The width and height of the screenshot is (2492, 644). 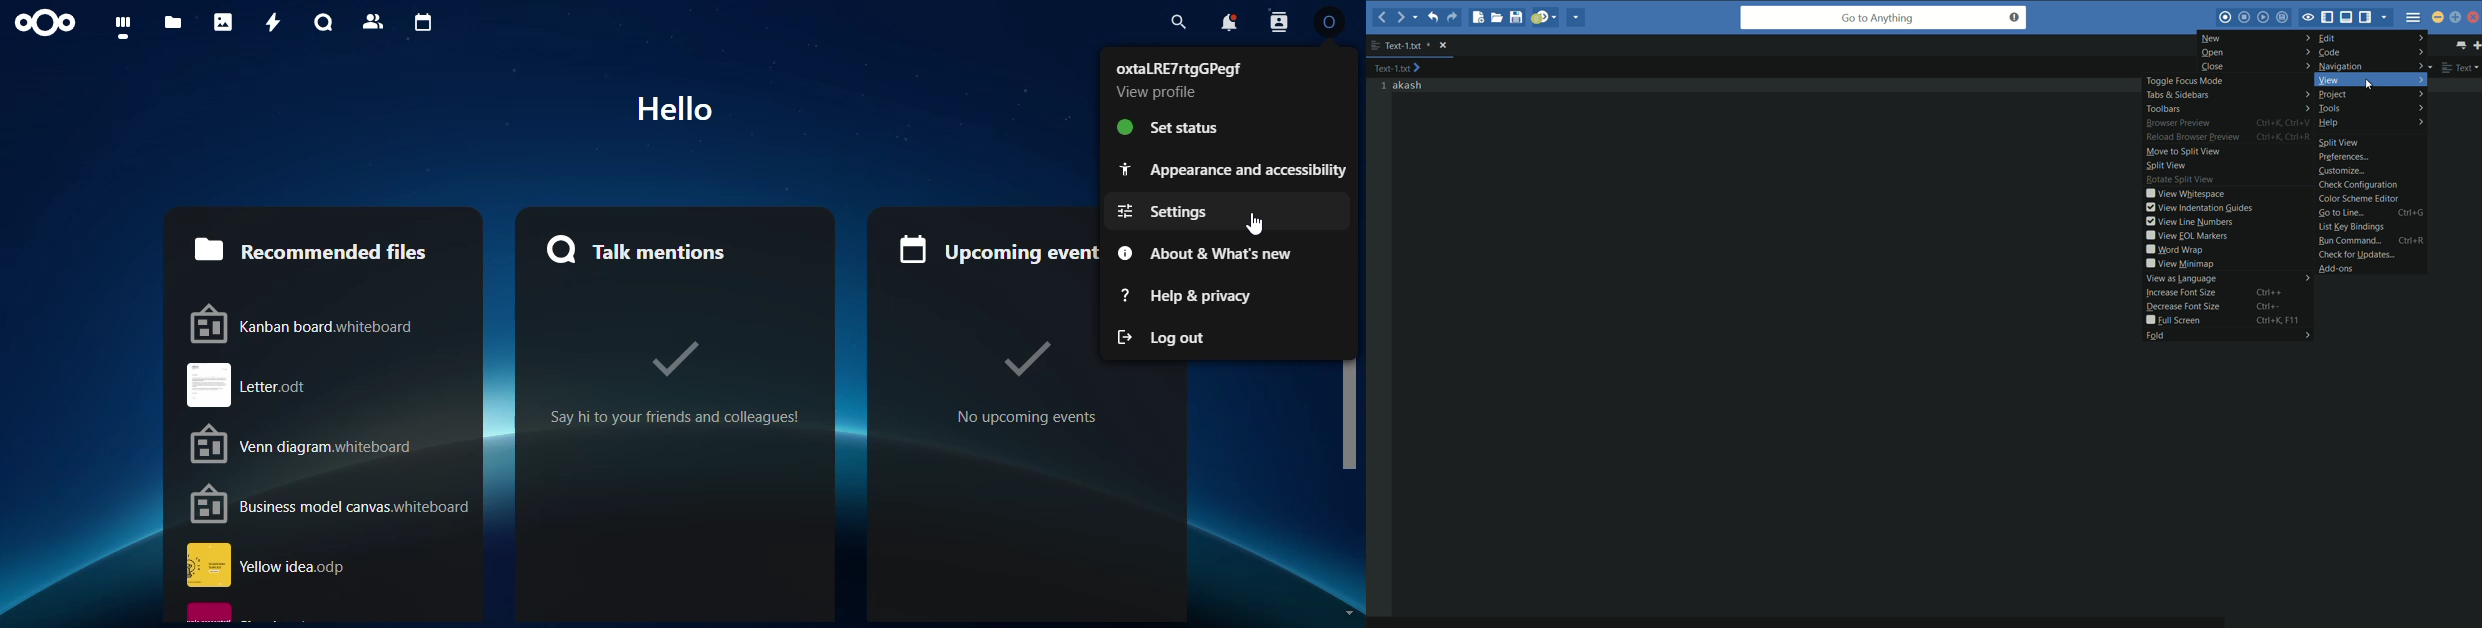 I want to click on notification, so click(x=1230, y=21).